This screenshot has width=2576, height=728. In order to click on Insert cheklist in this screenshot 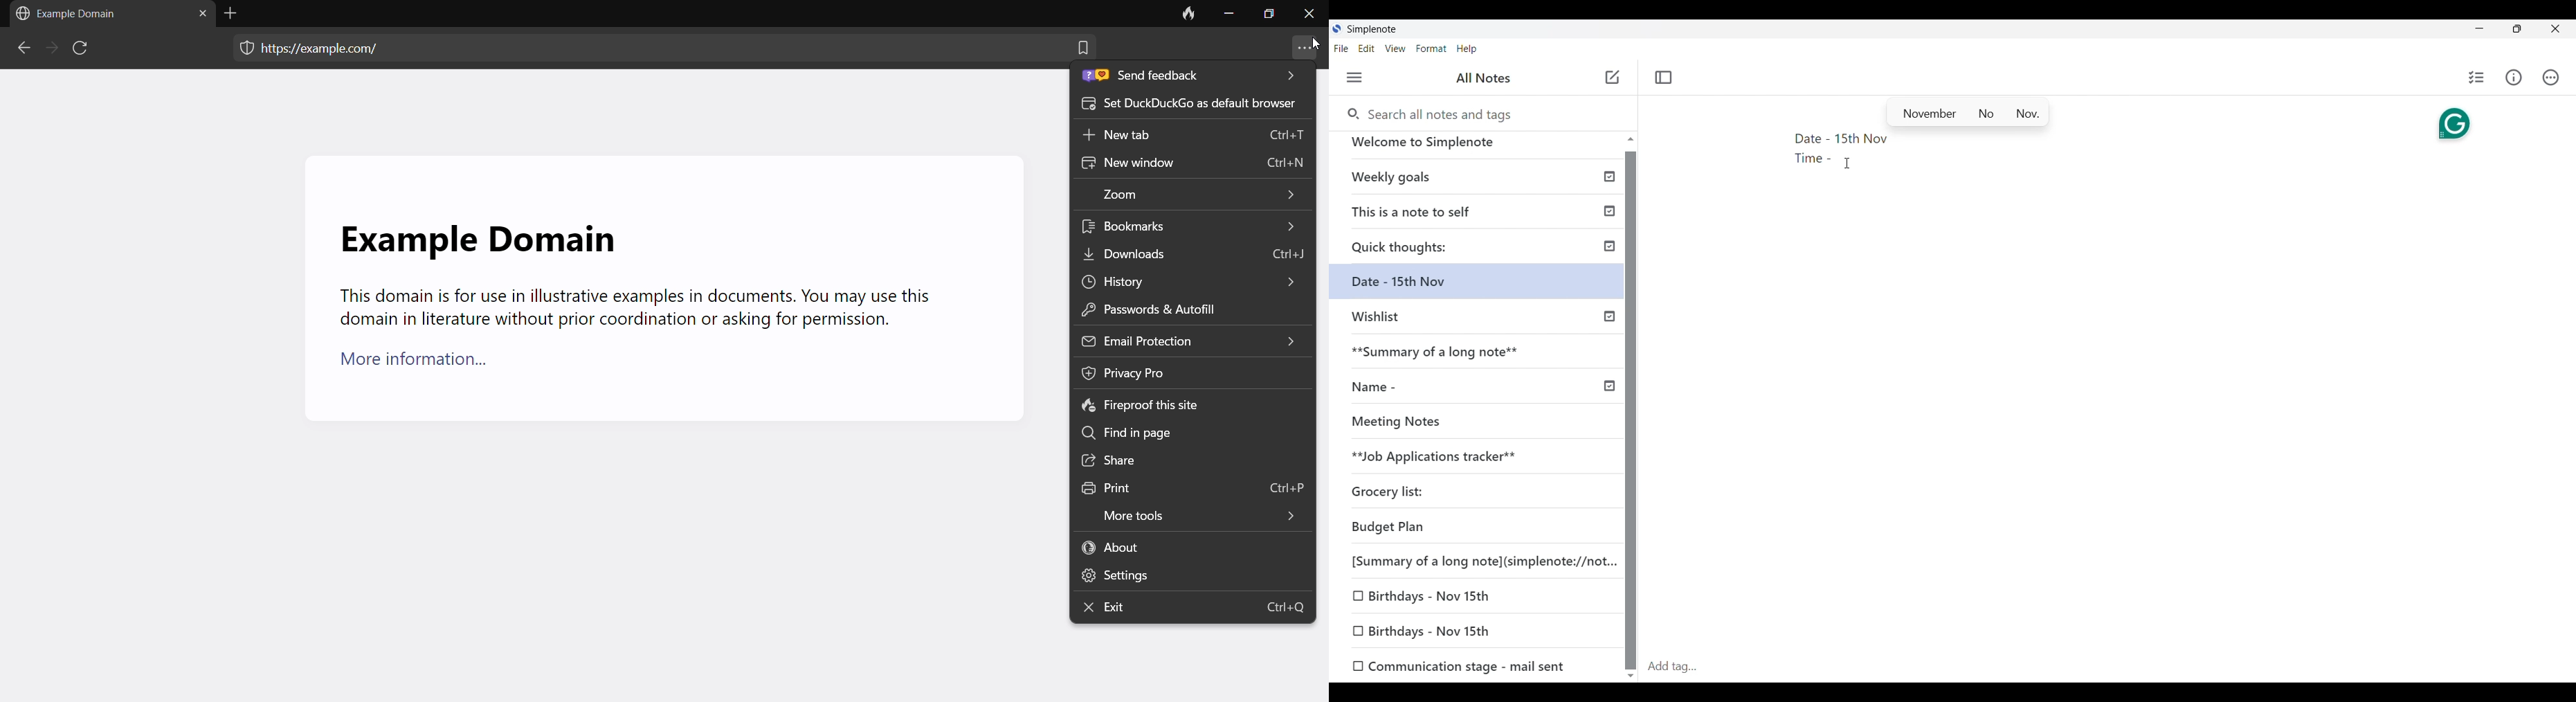, I will do `click(2476, 77)`.